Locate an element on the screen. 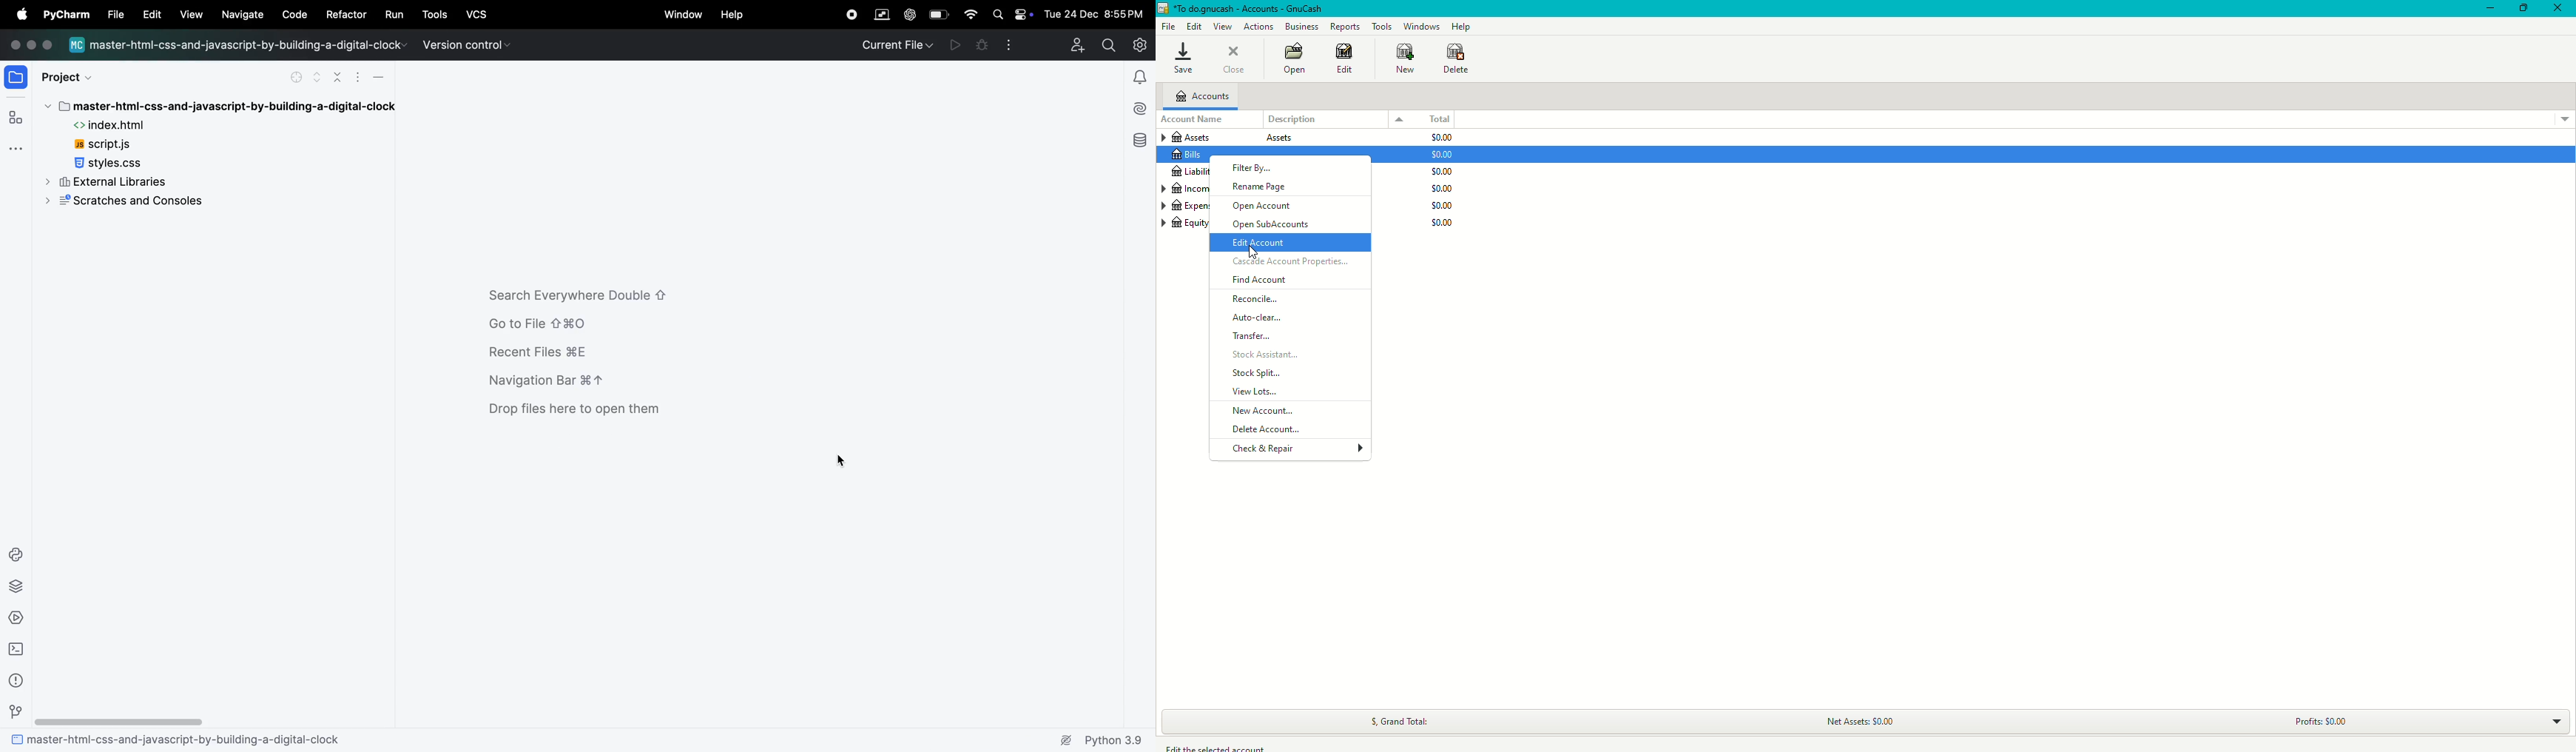 The width and height of the screenshot is (2576, 756). master-html-css-and-javascript-by-building-a-digital-clock is located at coordinates (221, 106).